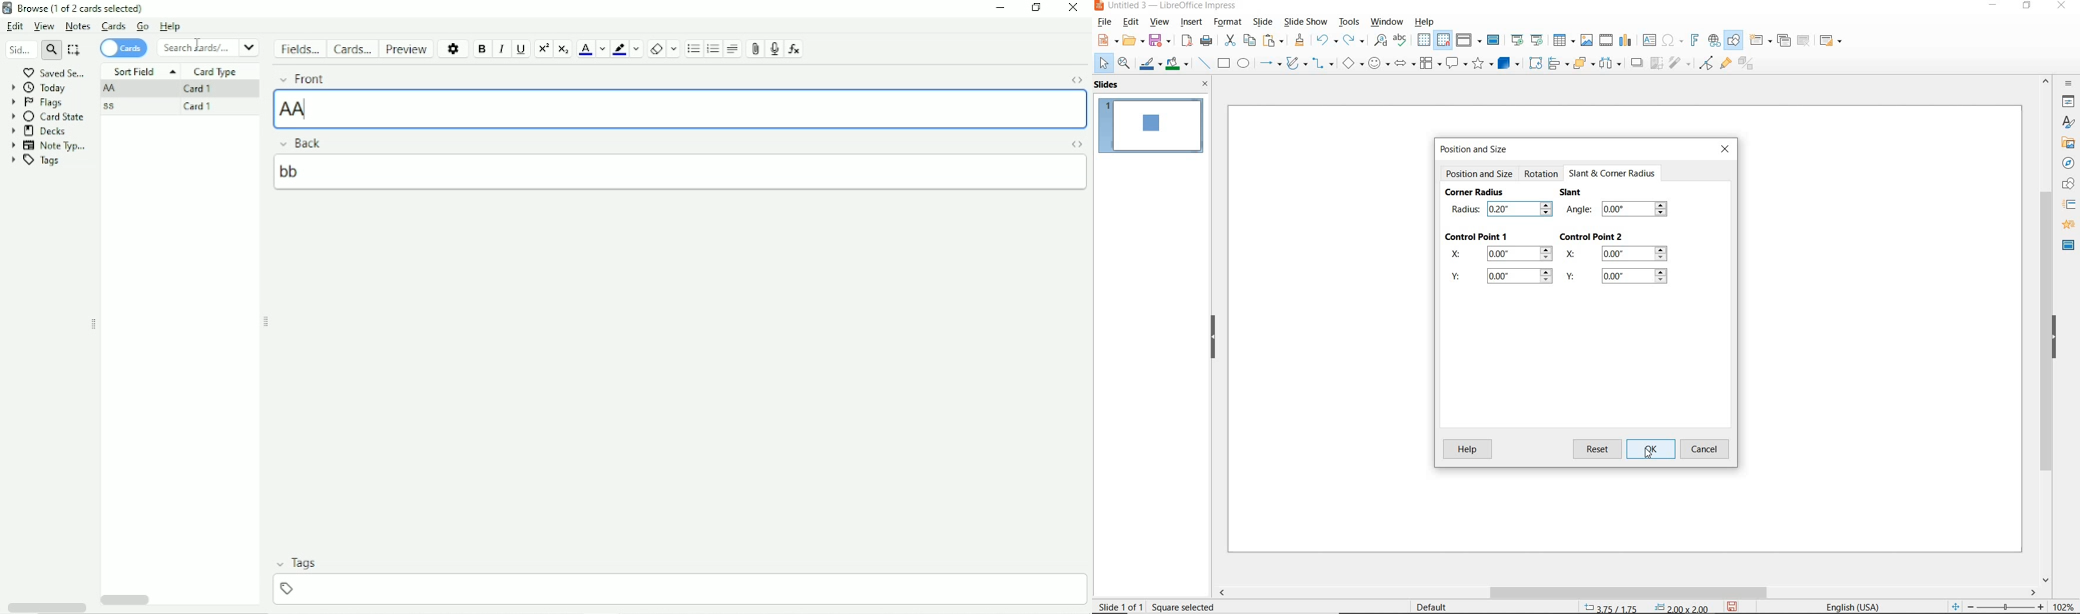  Describe the element at coordinates (1584, 65) in the screenshot. I see `arrange` at that location.